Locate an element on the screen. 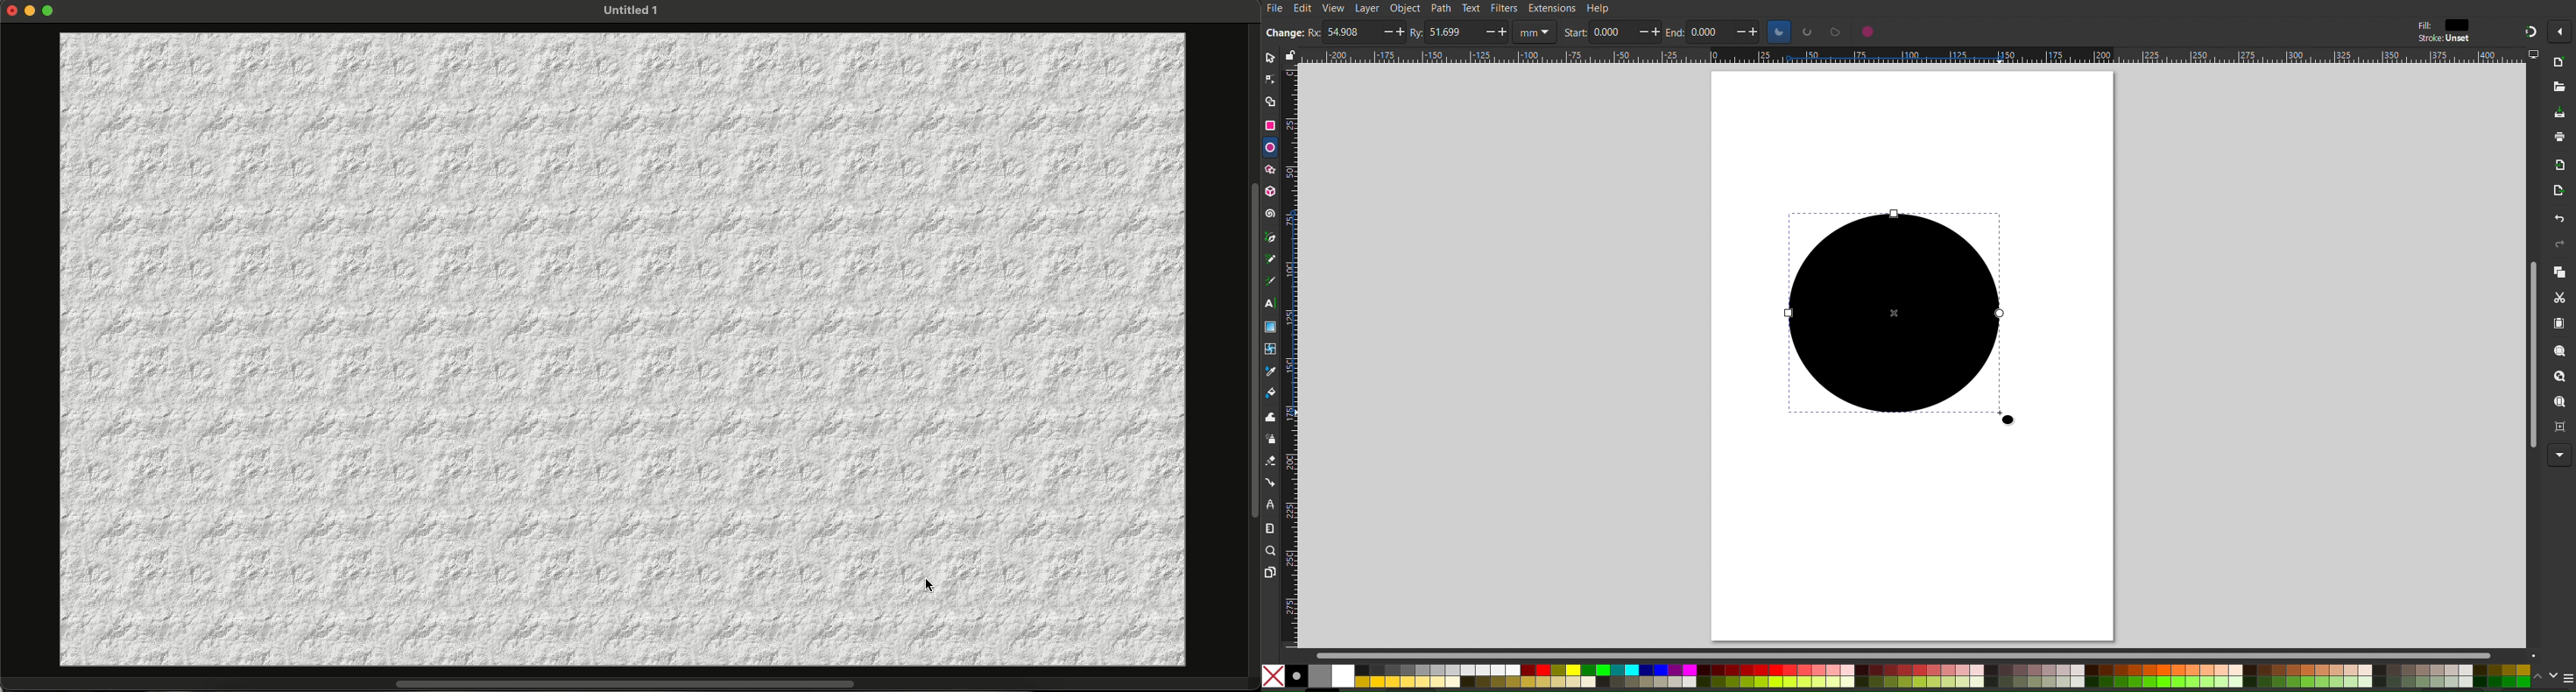 This screenshot has width=2576, height=700. Minimize is located at coordinates (32, 11).